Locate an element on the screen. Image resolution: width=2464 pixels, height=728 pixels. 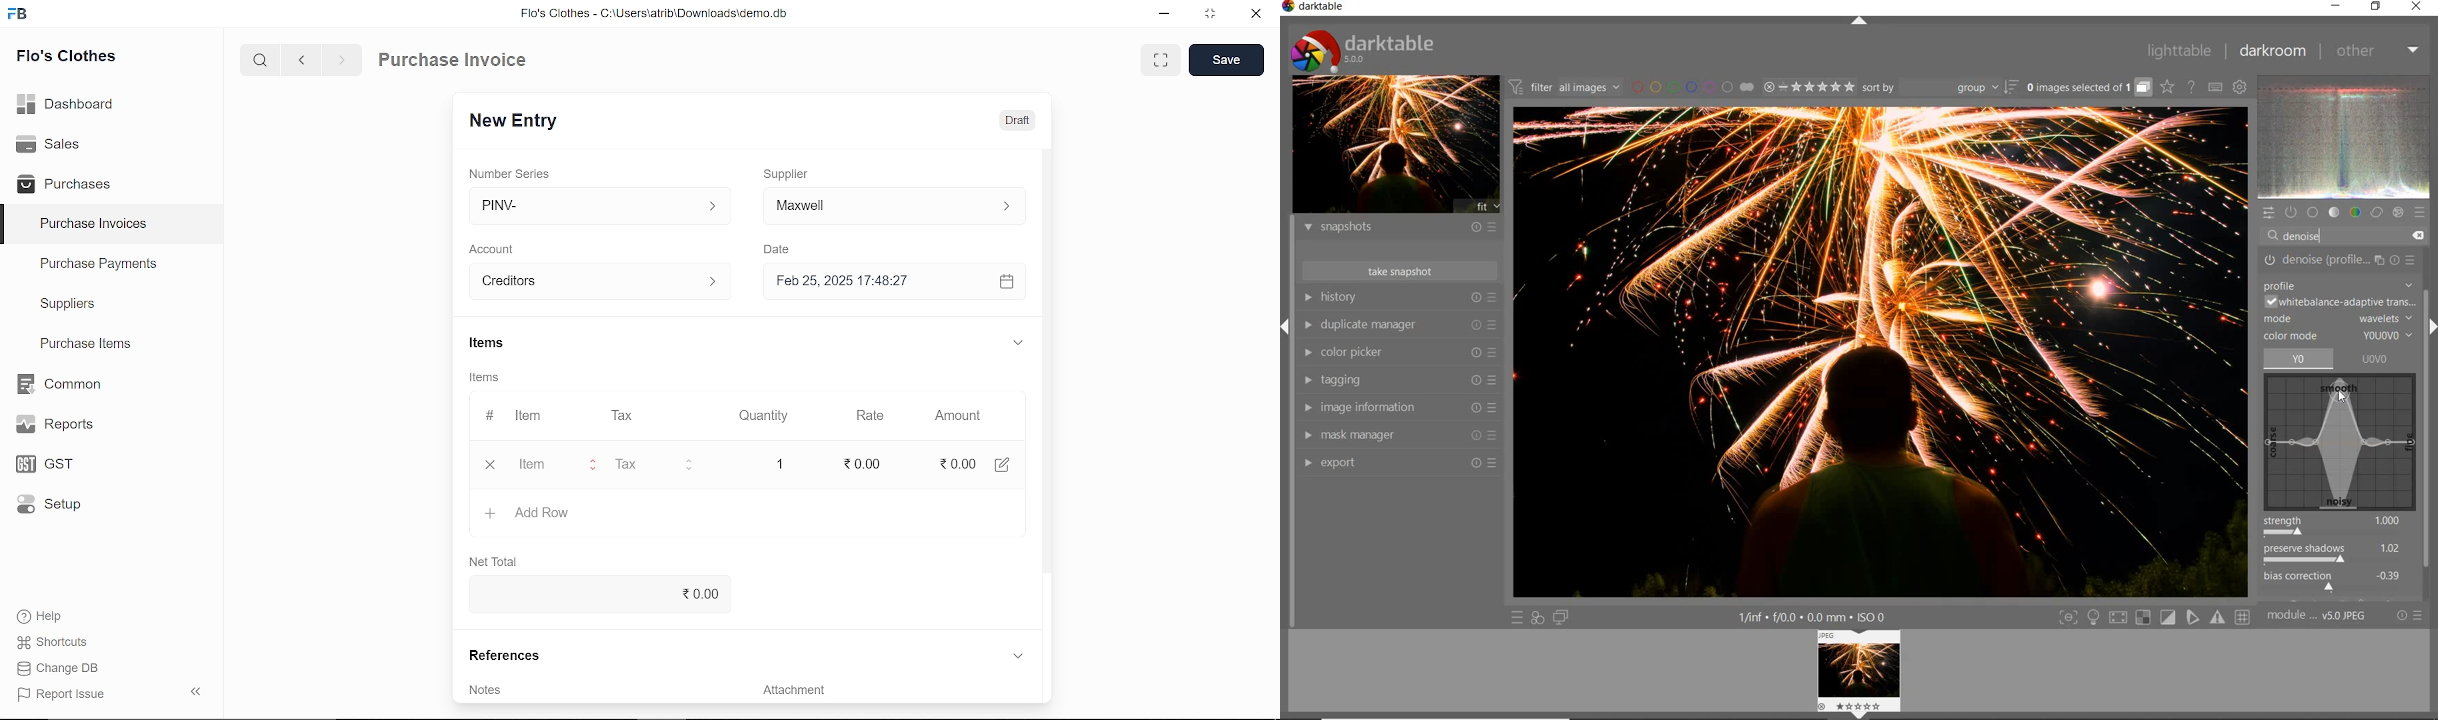
Item is located at coordinates (514, 416).